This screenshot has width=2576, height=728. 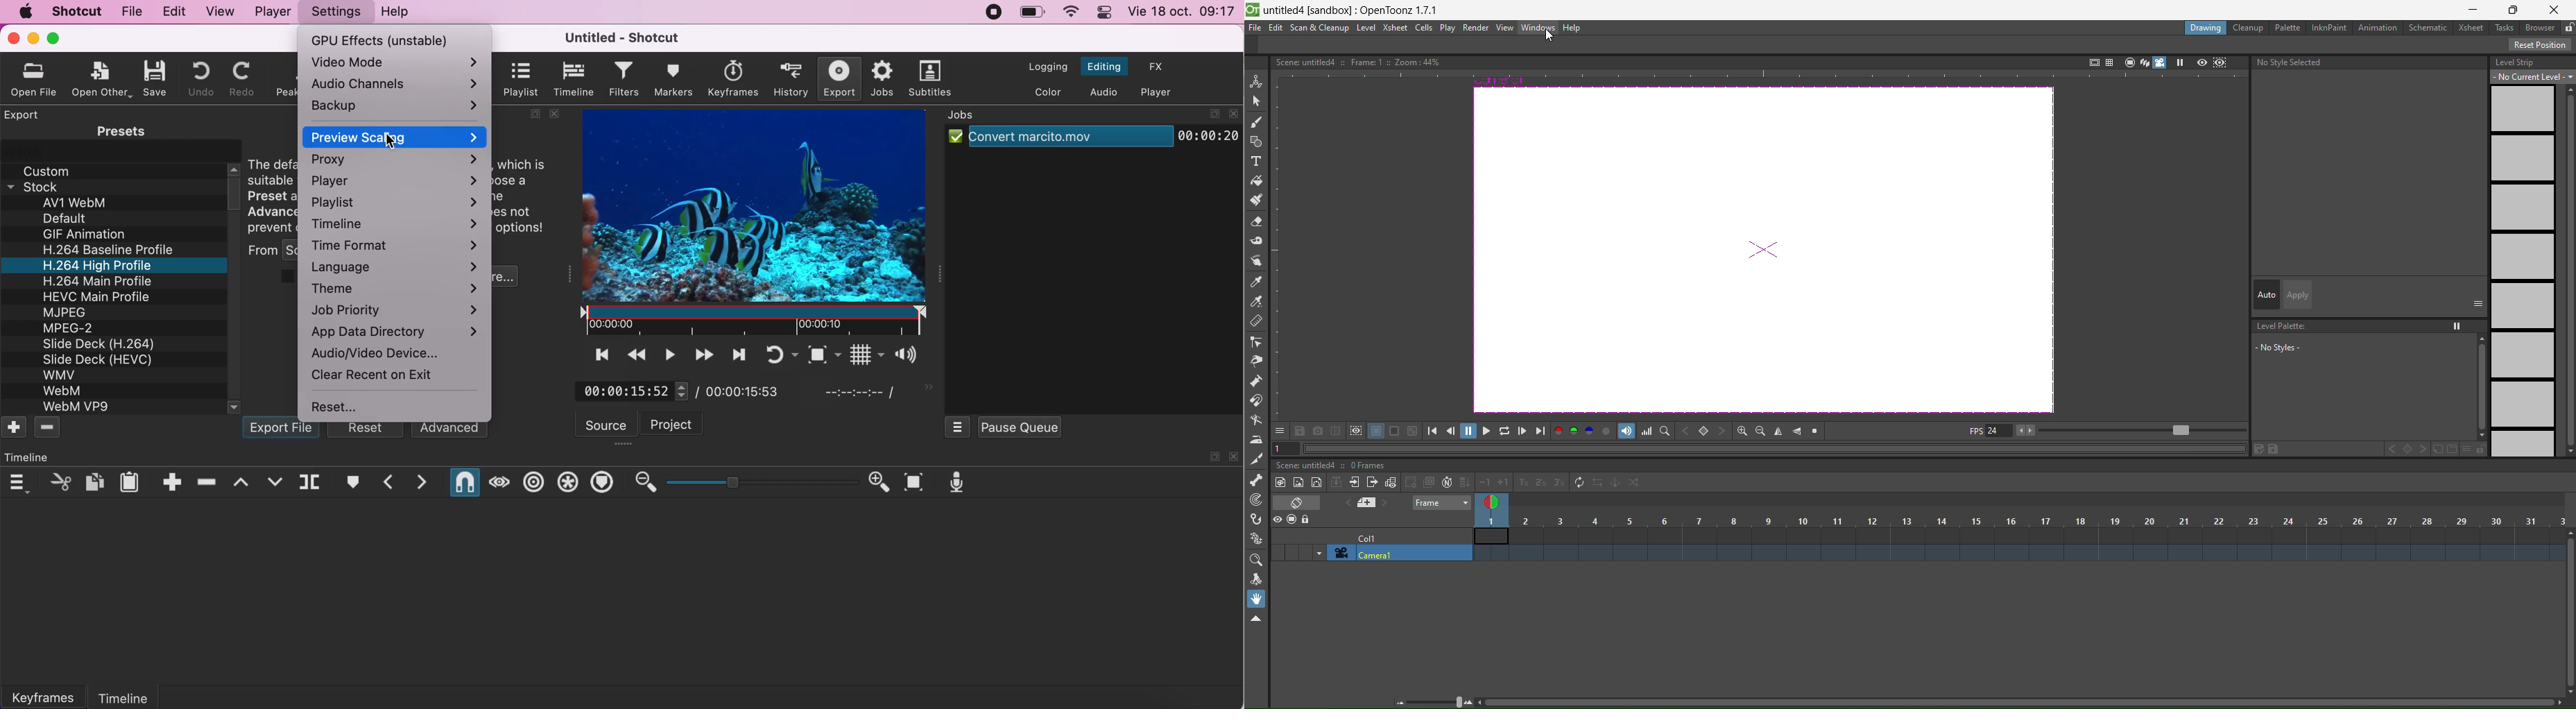 What do you see at coordinates (397, 246) in the screenshot?
I see `time format` at bounding box center [397, 246].